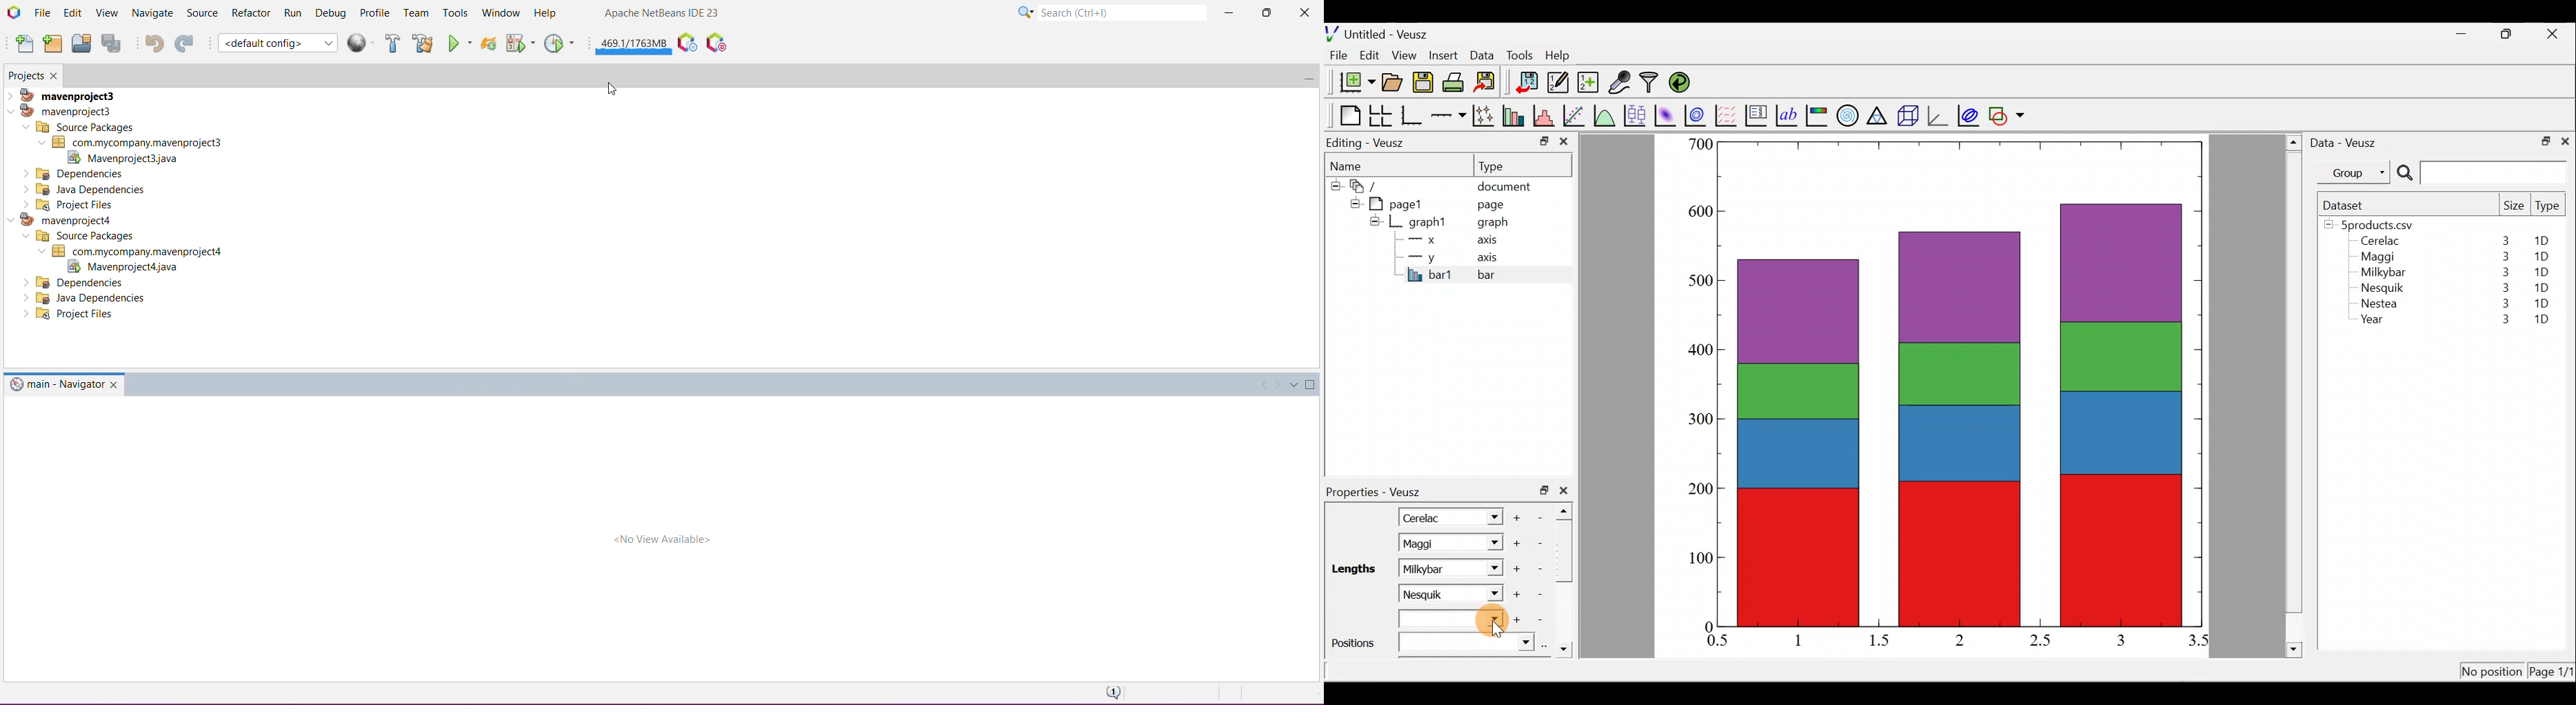 The image size is (2576, 728). Describe the element at coordinates (1707, 626) in the screenshot. I see `0` at that location.